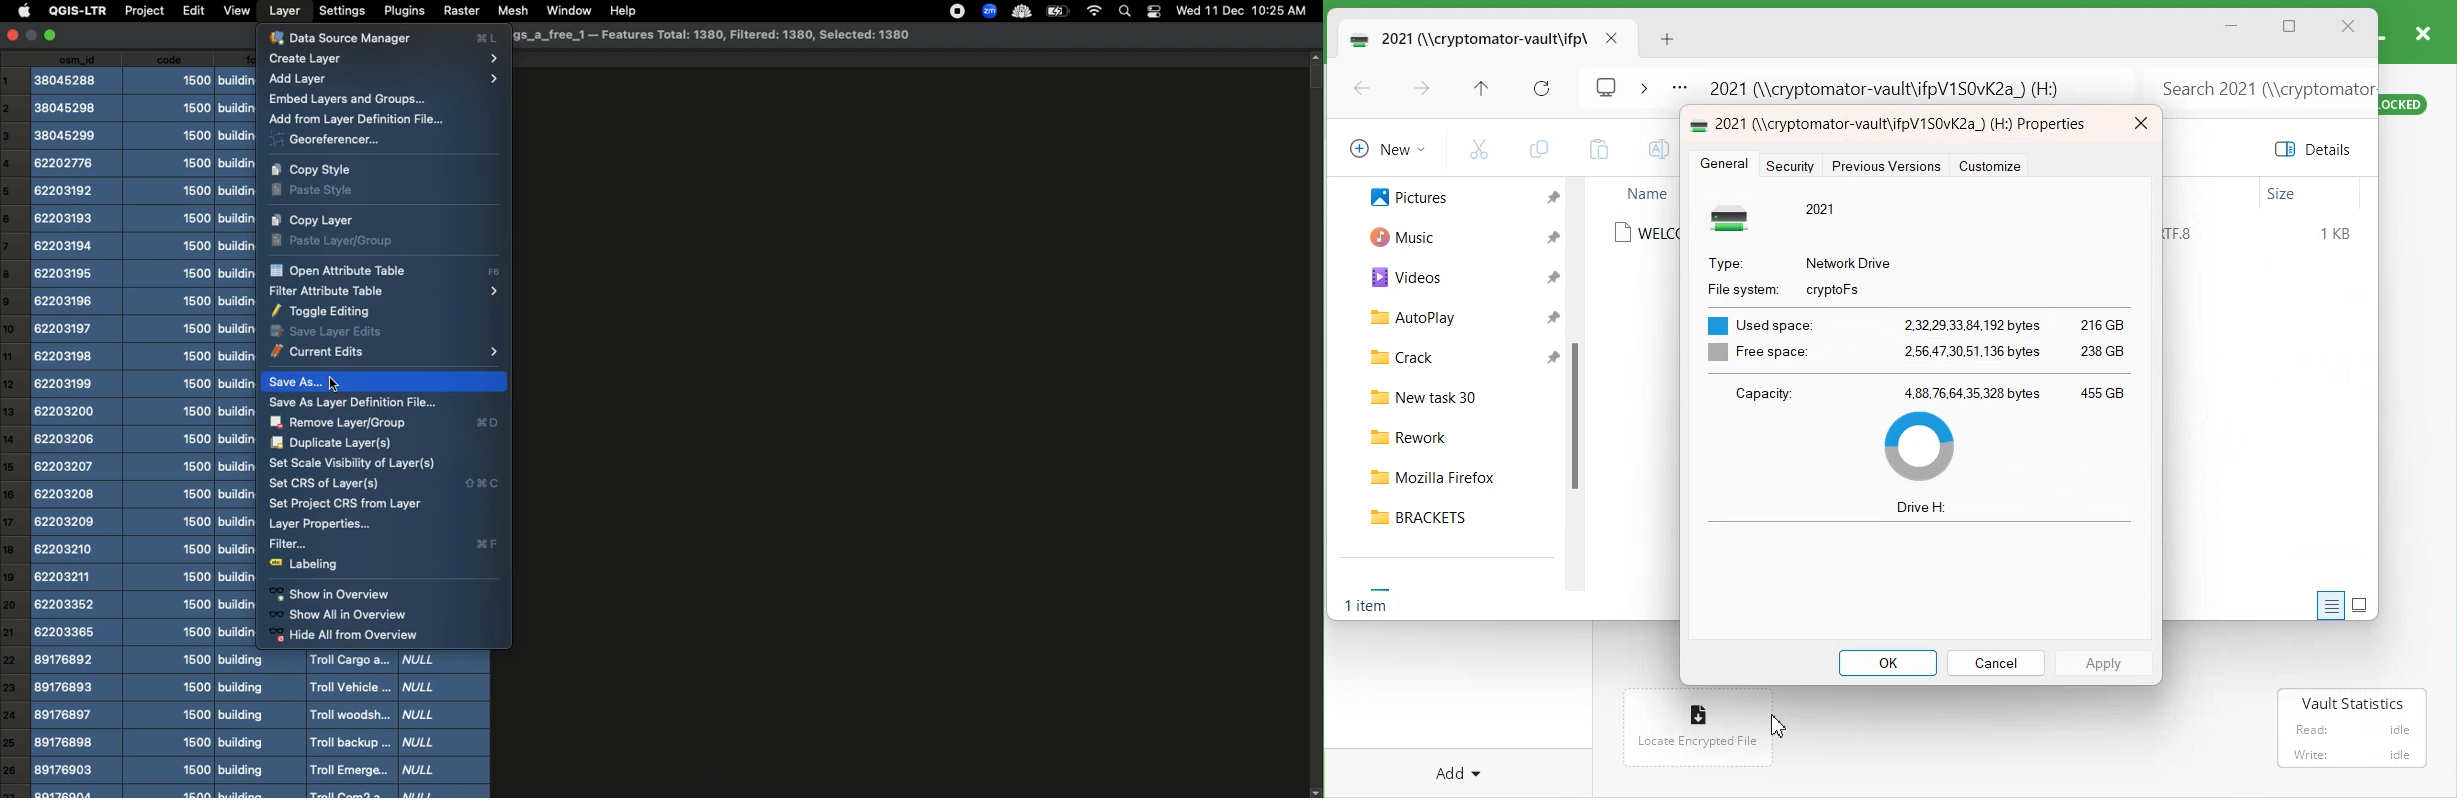 This screenshot has height=812, width=2464. I want to click on Text, so click(1369, 608).